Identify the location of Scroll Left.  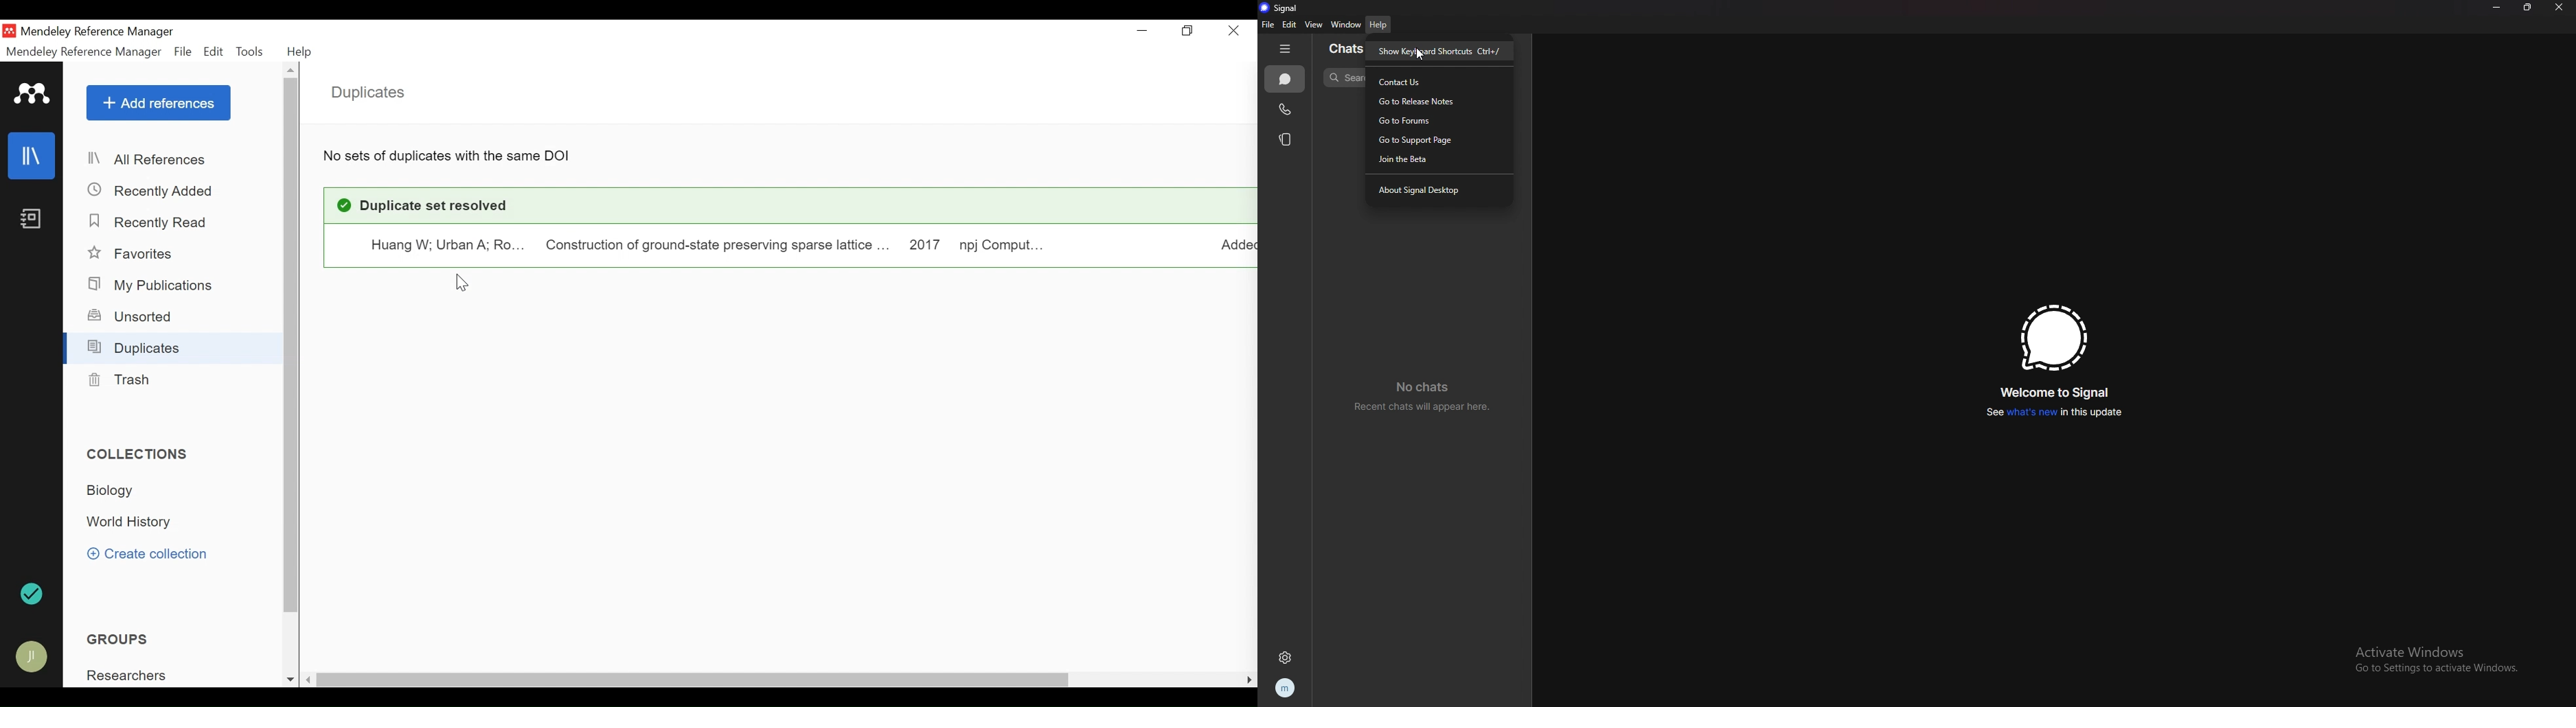
(308, 681).